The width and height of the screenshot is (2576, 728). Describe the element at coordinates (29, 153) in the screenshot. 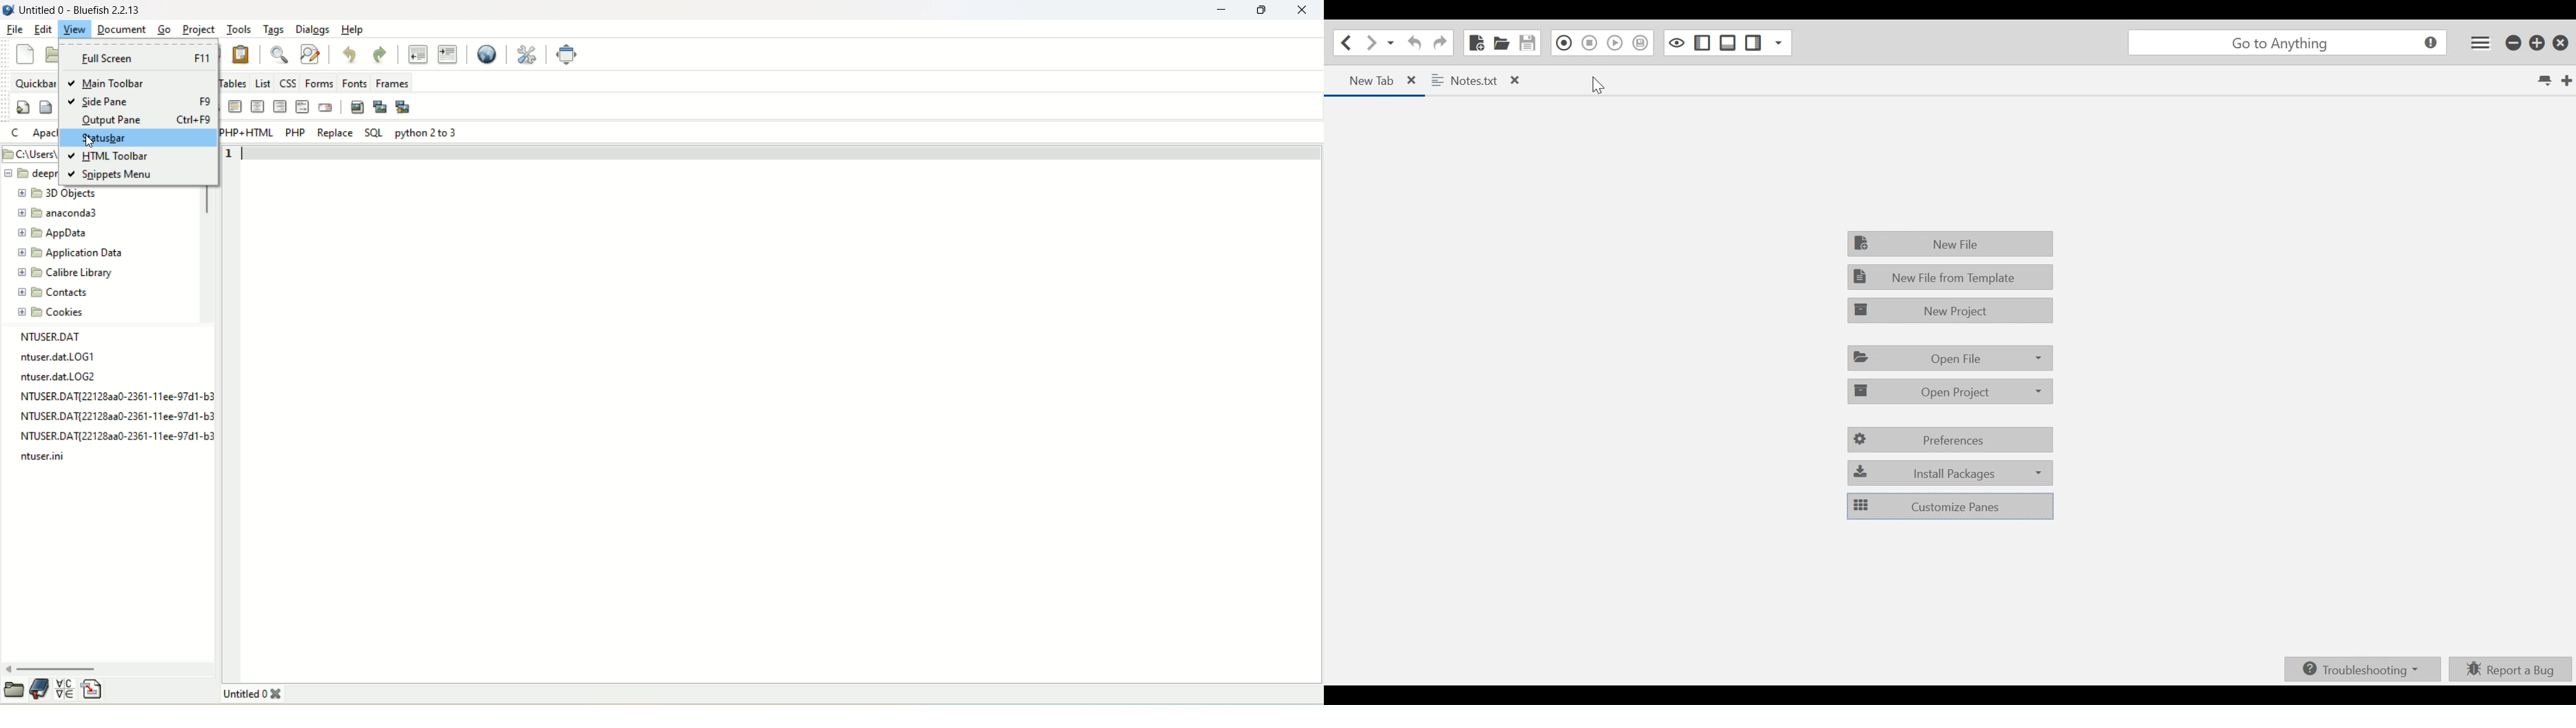

I see `locations` at that location.